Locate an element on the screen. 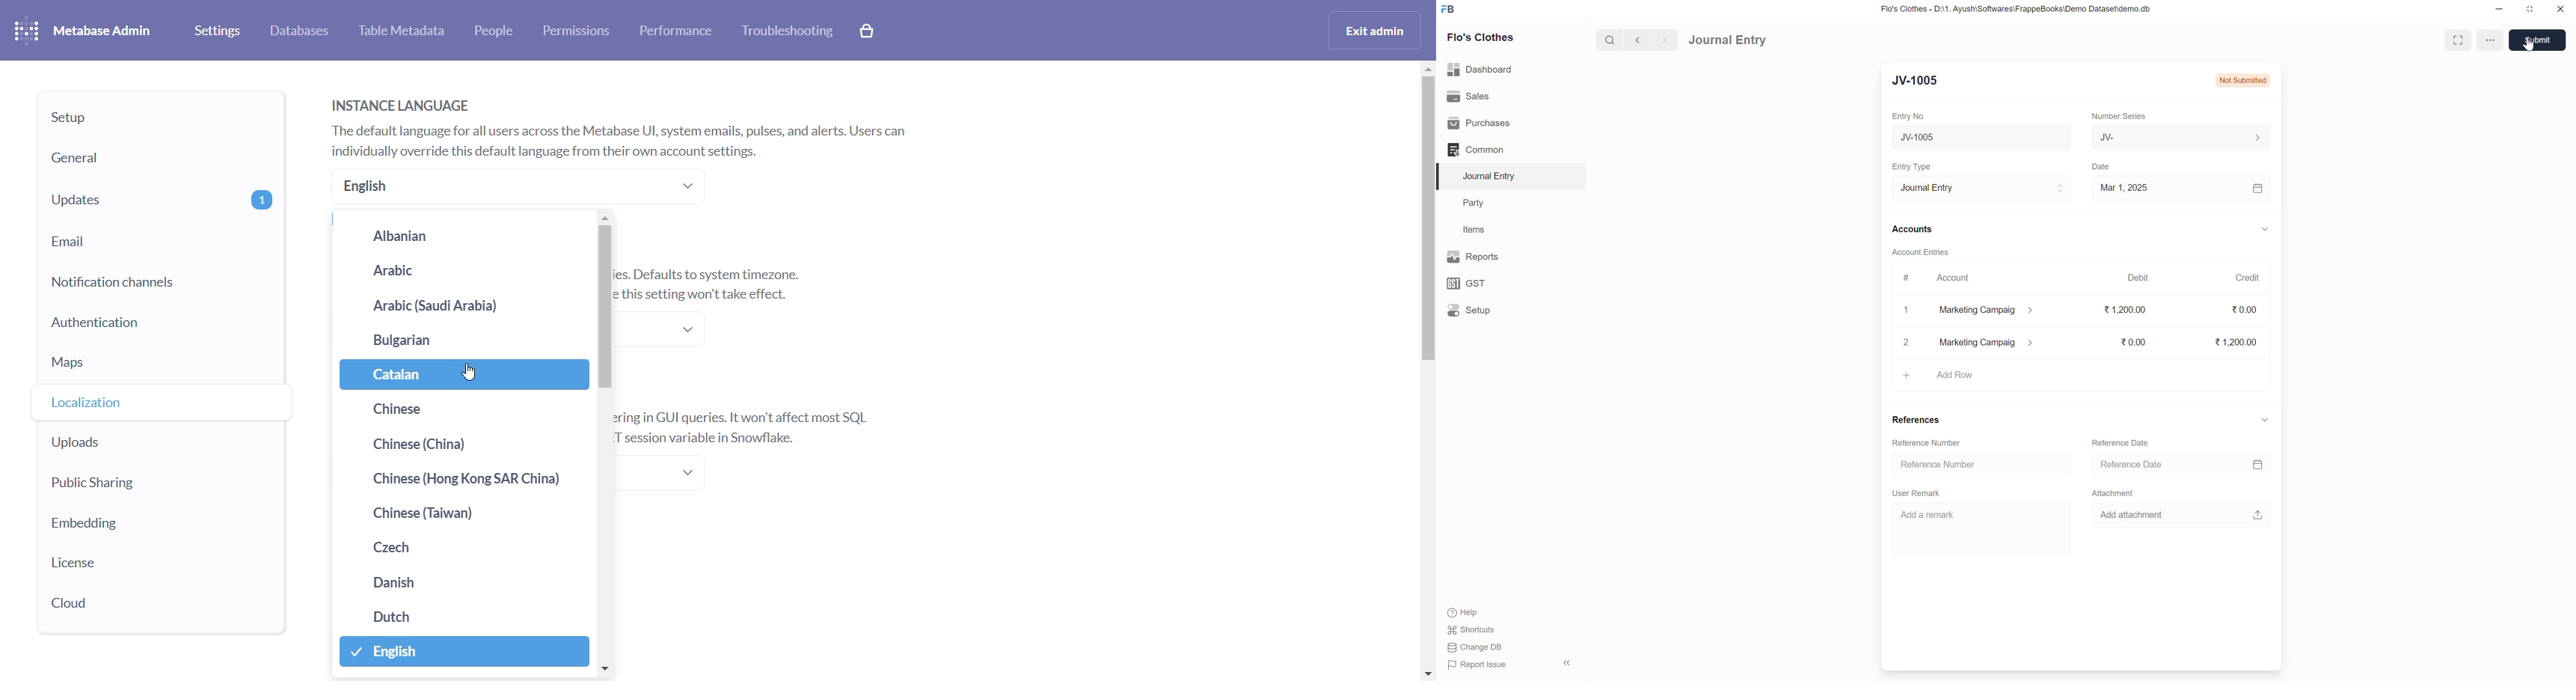 This screenshot has width=2576, height=700. forward is located at coordinates (1662, 40).